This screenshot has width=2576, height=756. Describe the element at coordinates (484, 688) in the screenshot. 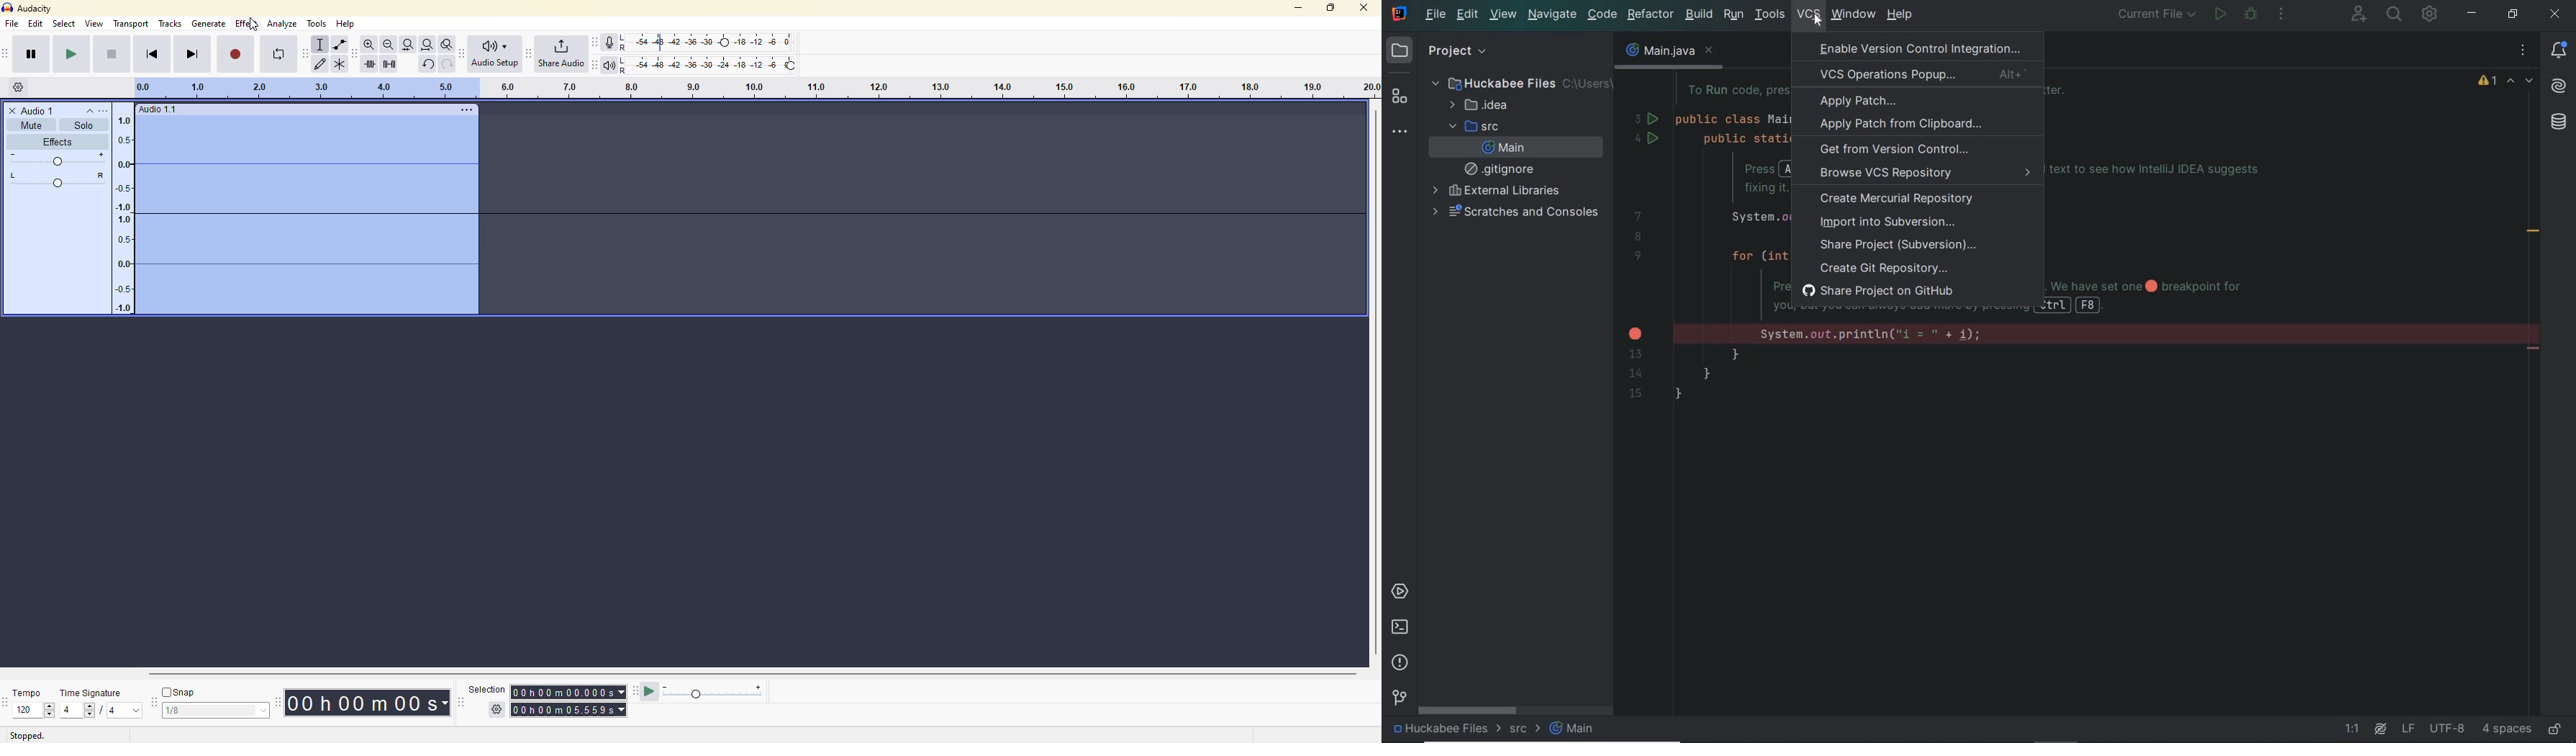

I see `selection` at that location.